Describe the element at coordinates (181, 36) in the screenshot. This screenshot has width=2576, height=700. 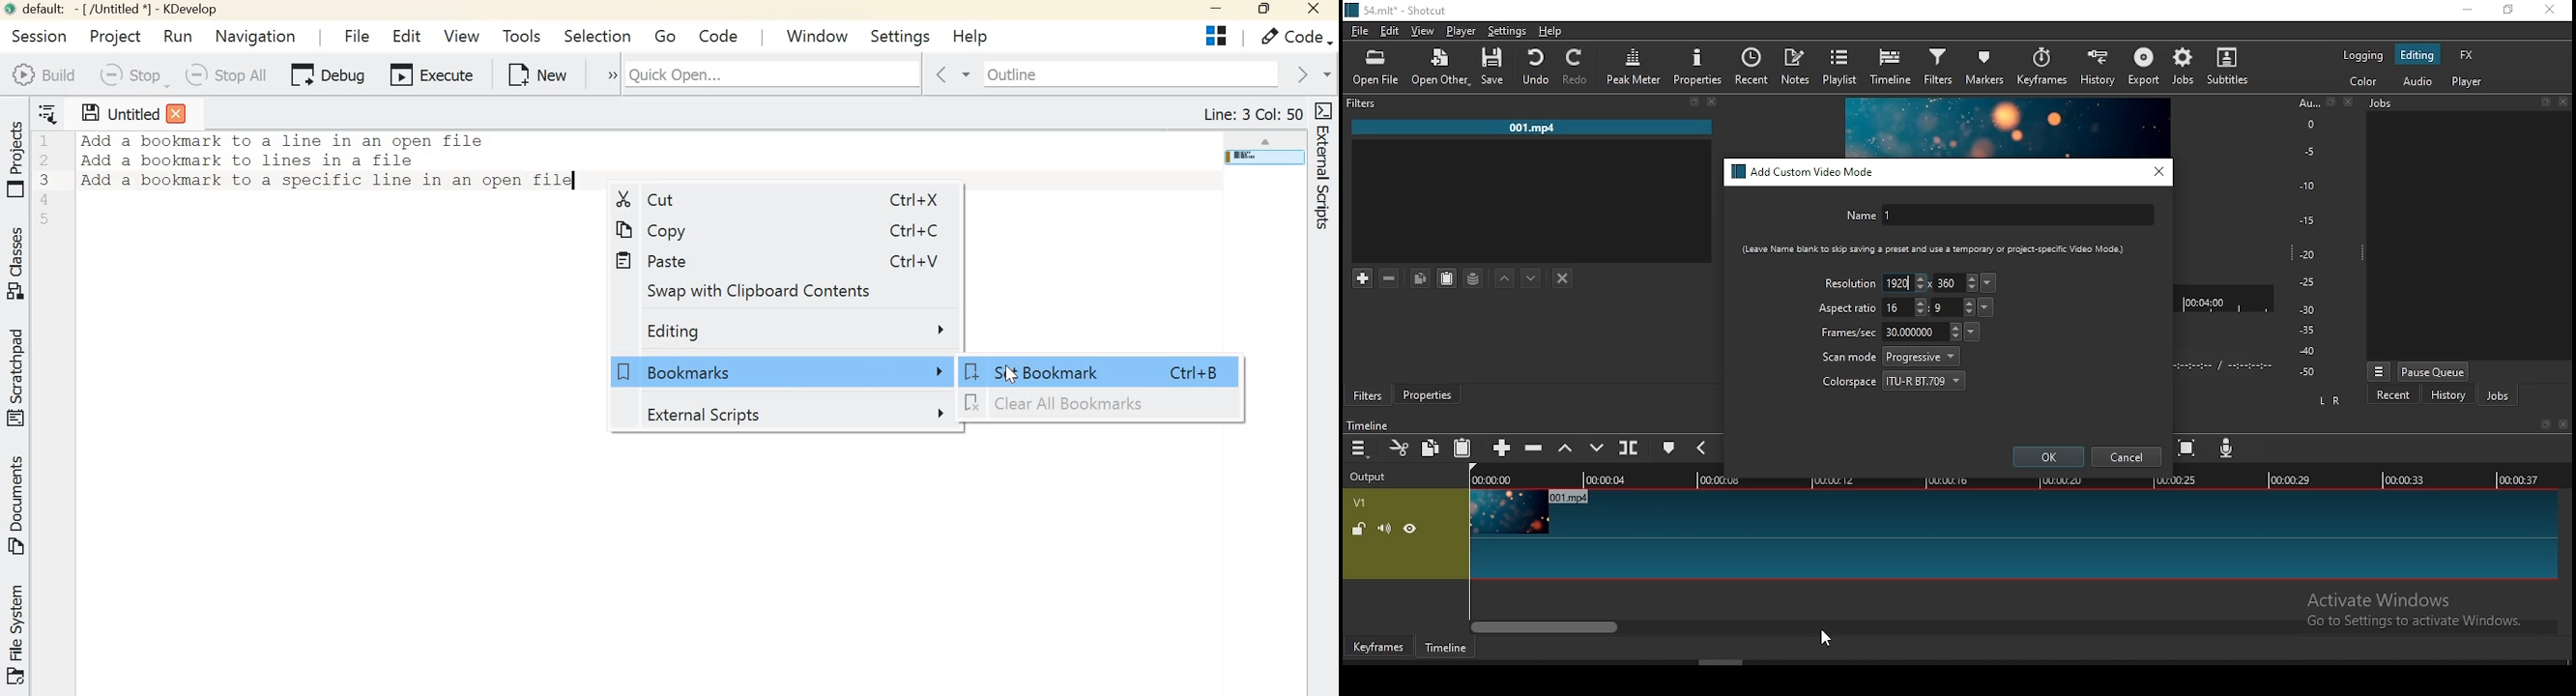
I see `Run` at that location.